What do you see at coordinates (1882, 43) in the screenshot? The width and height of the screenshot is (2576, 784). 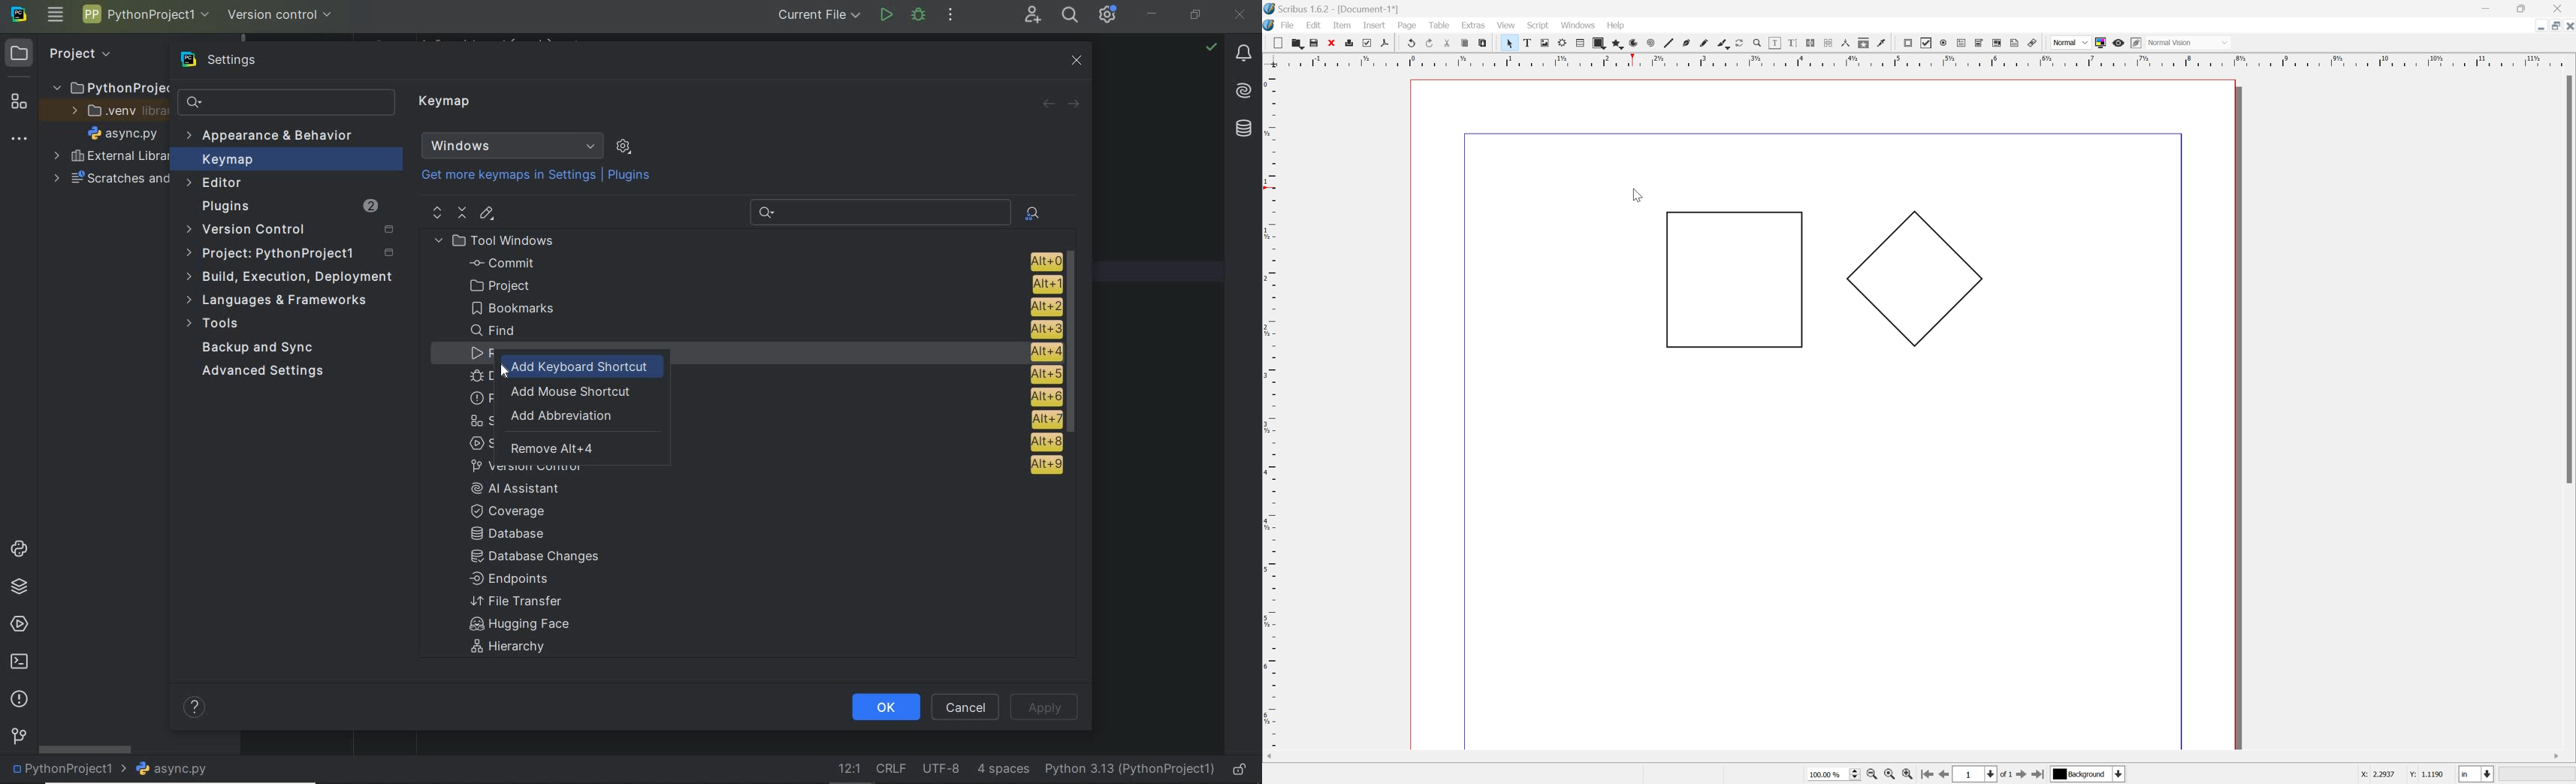 I see `Eye dropper` at bounding box center [1882, 43].